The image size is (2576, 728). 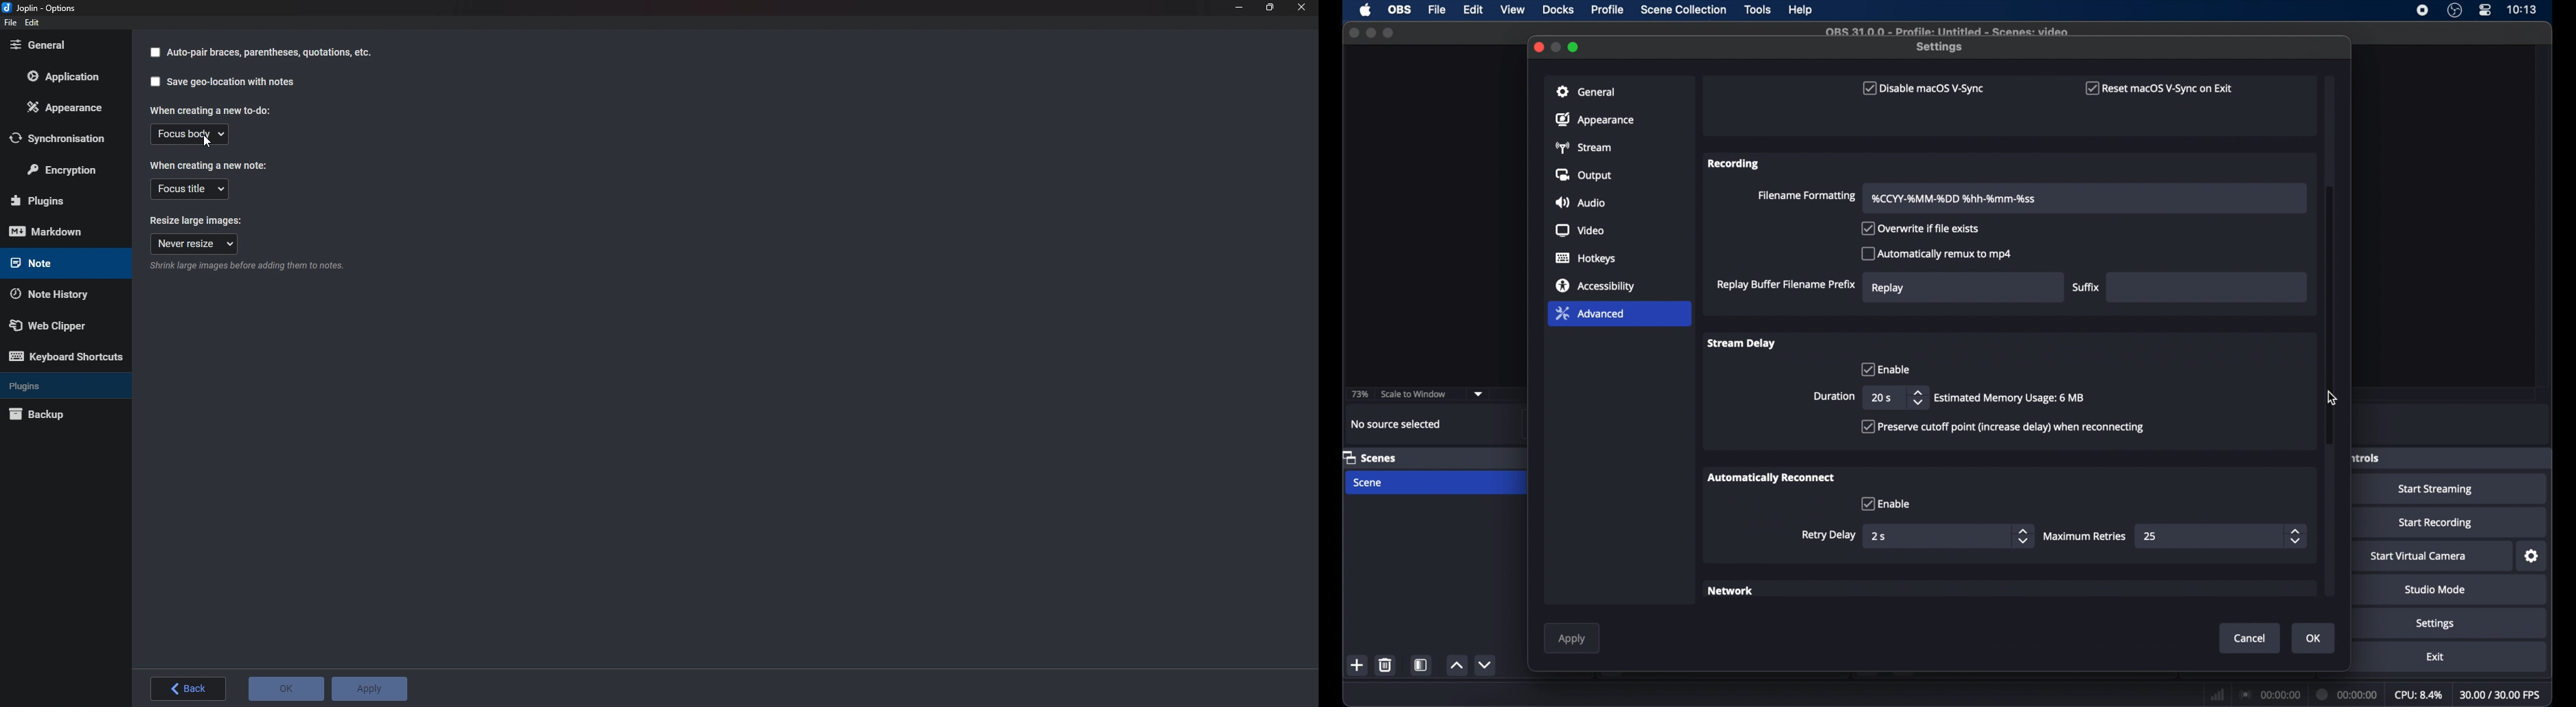 I want to click on profile, so click(x=1609, y=10).